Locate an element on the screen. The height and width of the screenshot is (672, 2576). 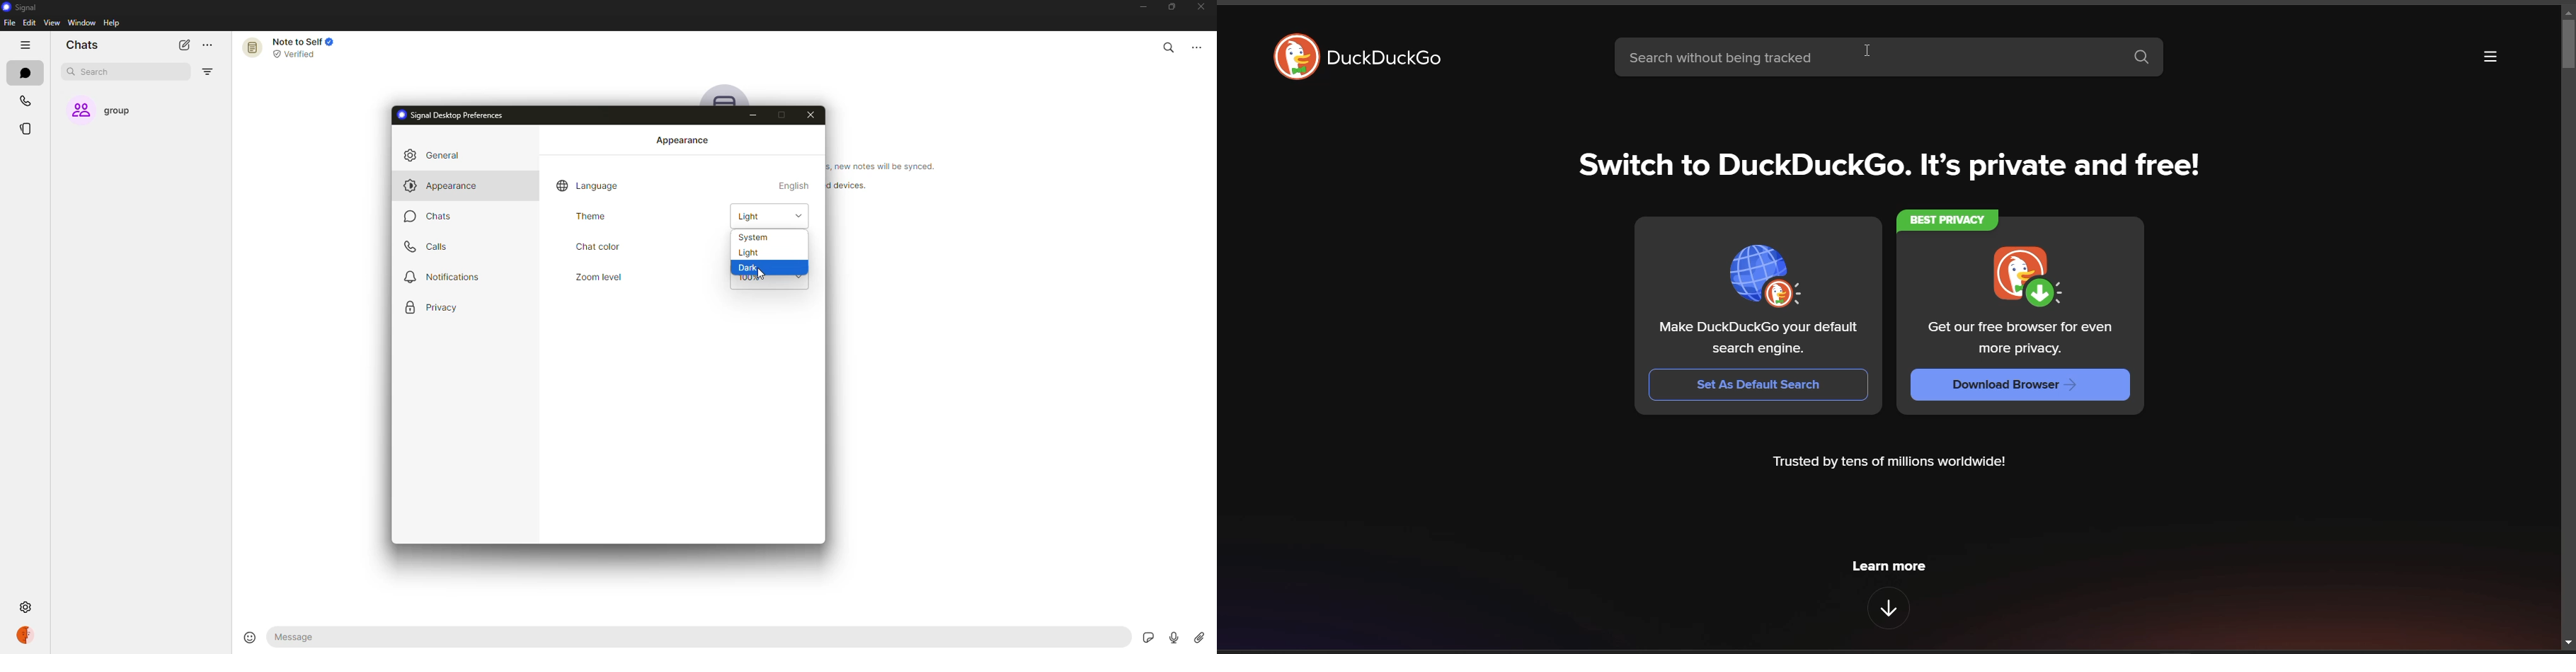
help is located at coordinates (113, 22).